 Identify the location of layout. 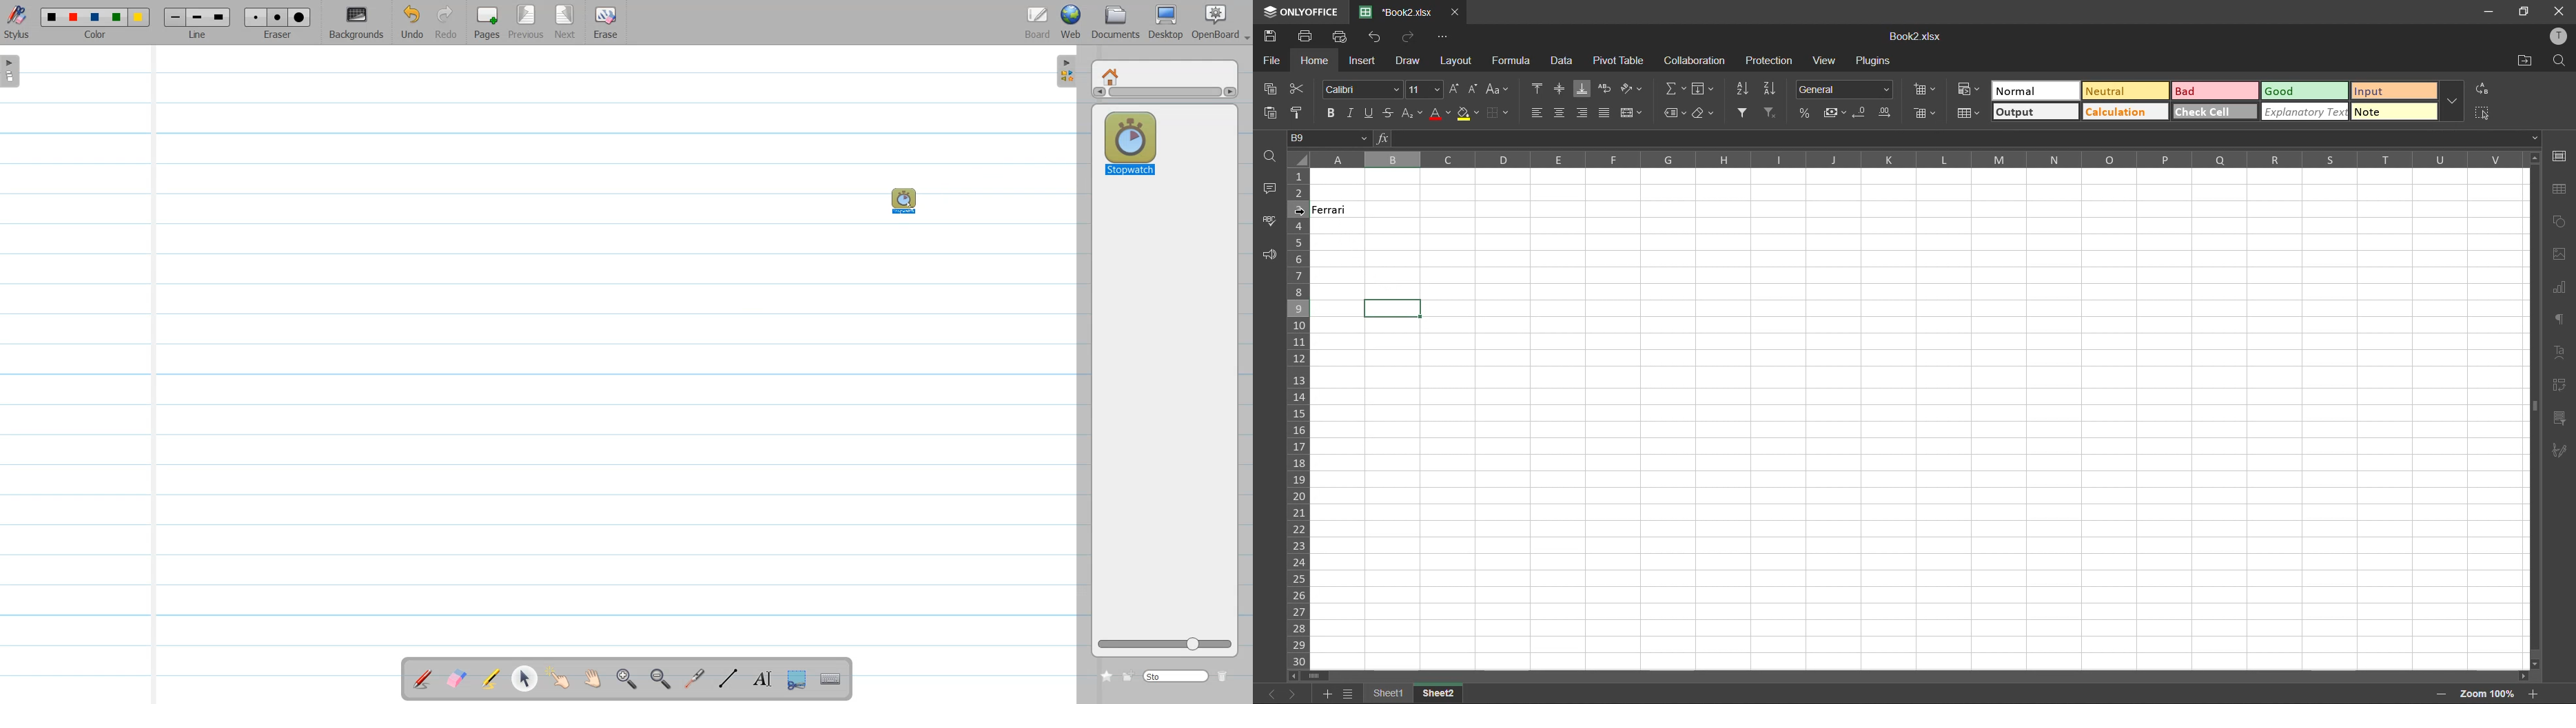
(1458, 60).